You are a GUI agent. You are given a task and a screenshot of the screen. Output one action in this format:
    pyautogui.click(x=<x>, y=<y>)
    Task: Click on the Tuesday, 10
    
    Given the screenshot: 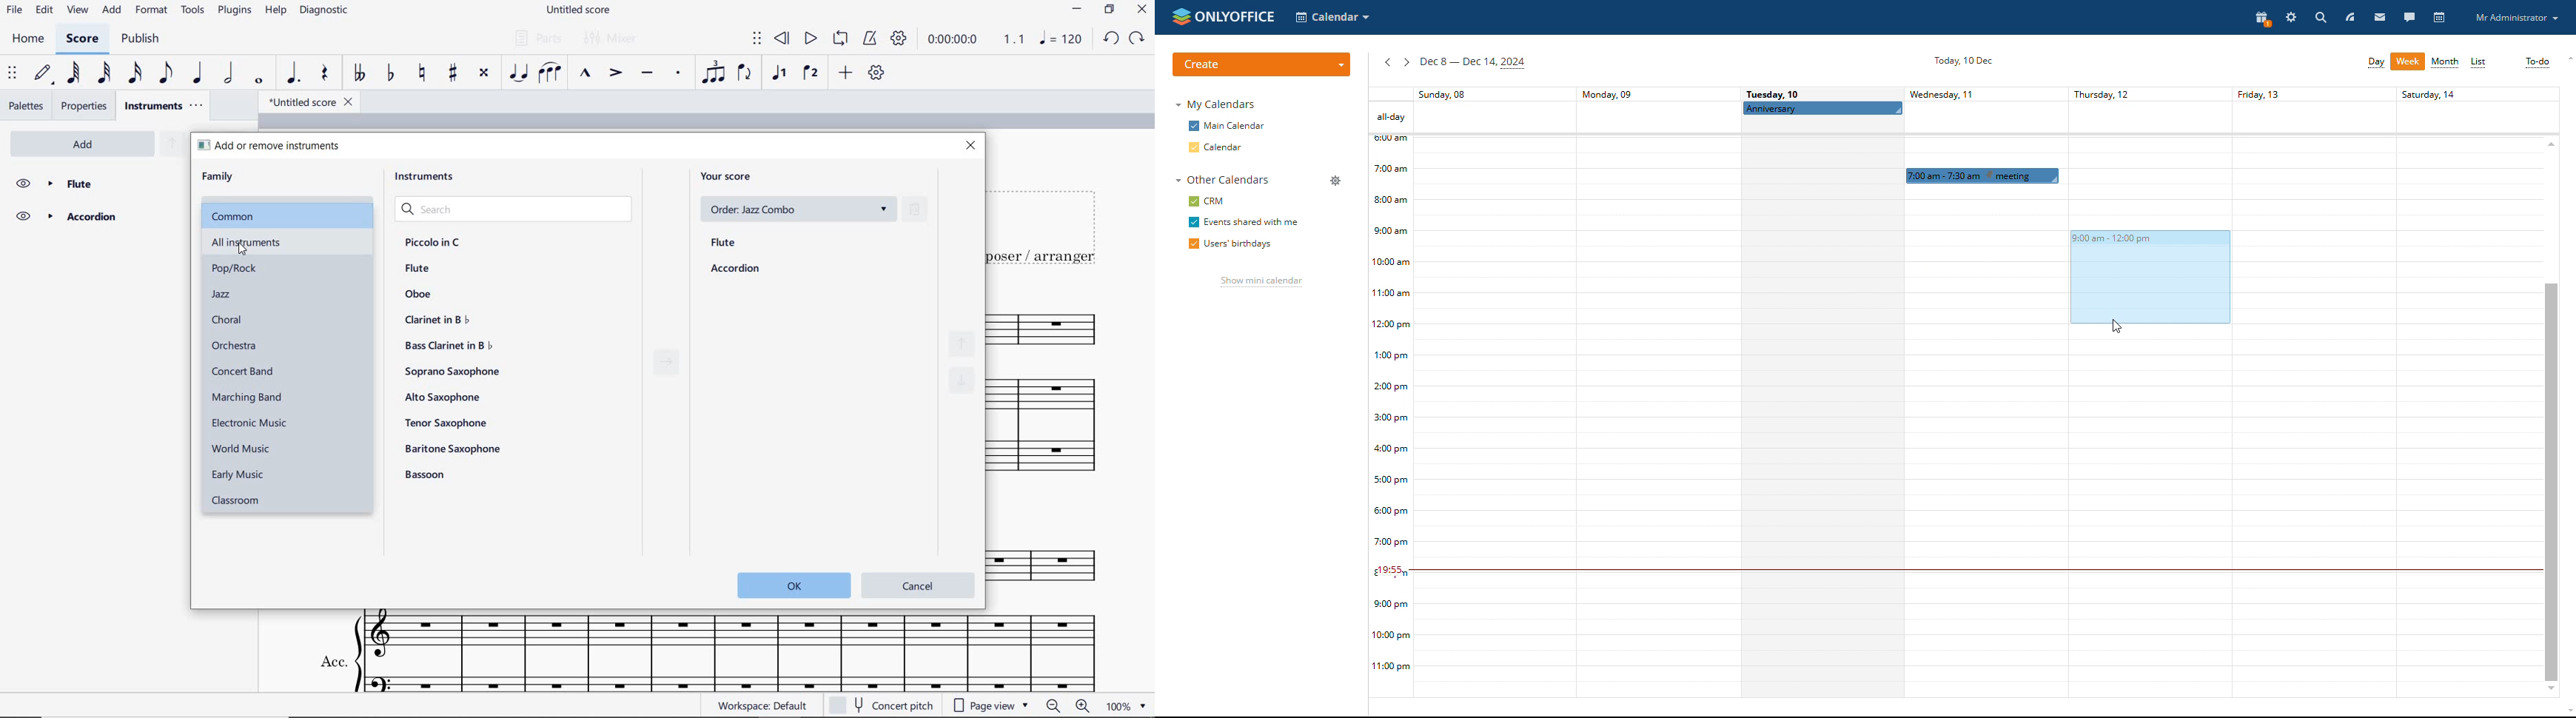 What is the action you would take?
    pyautogui.click(x=1774, y=93)
    